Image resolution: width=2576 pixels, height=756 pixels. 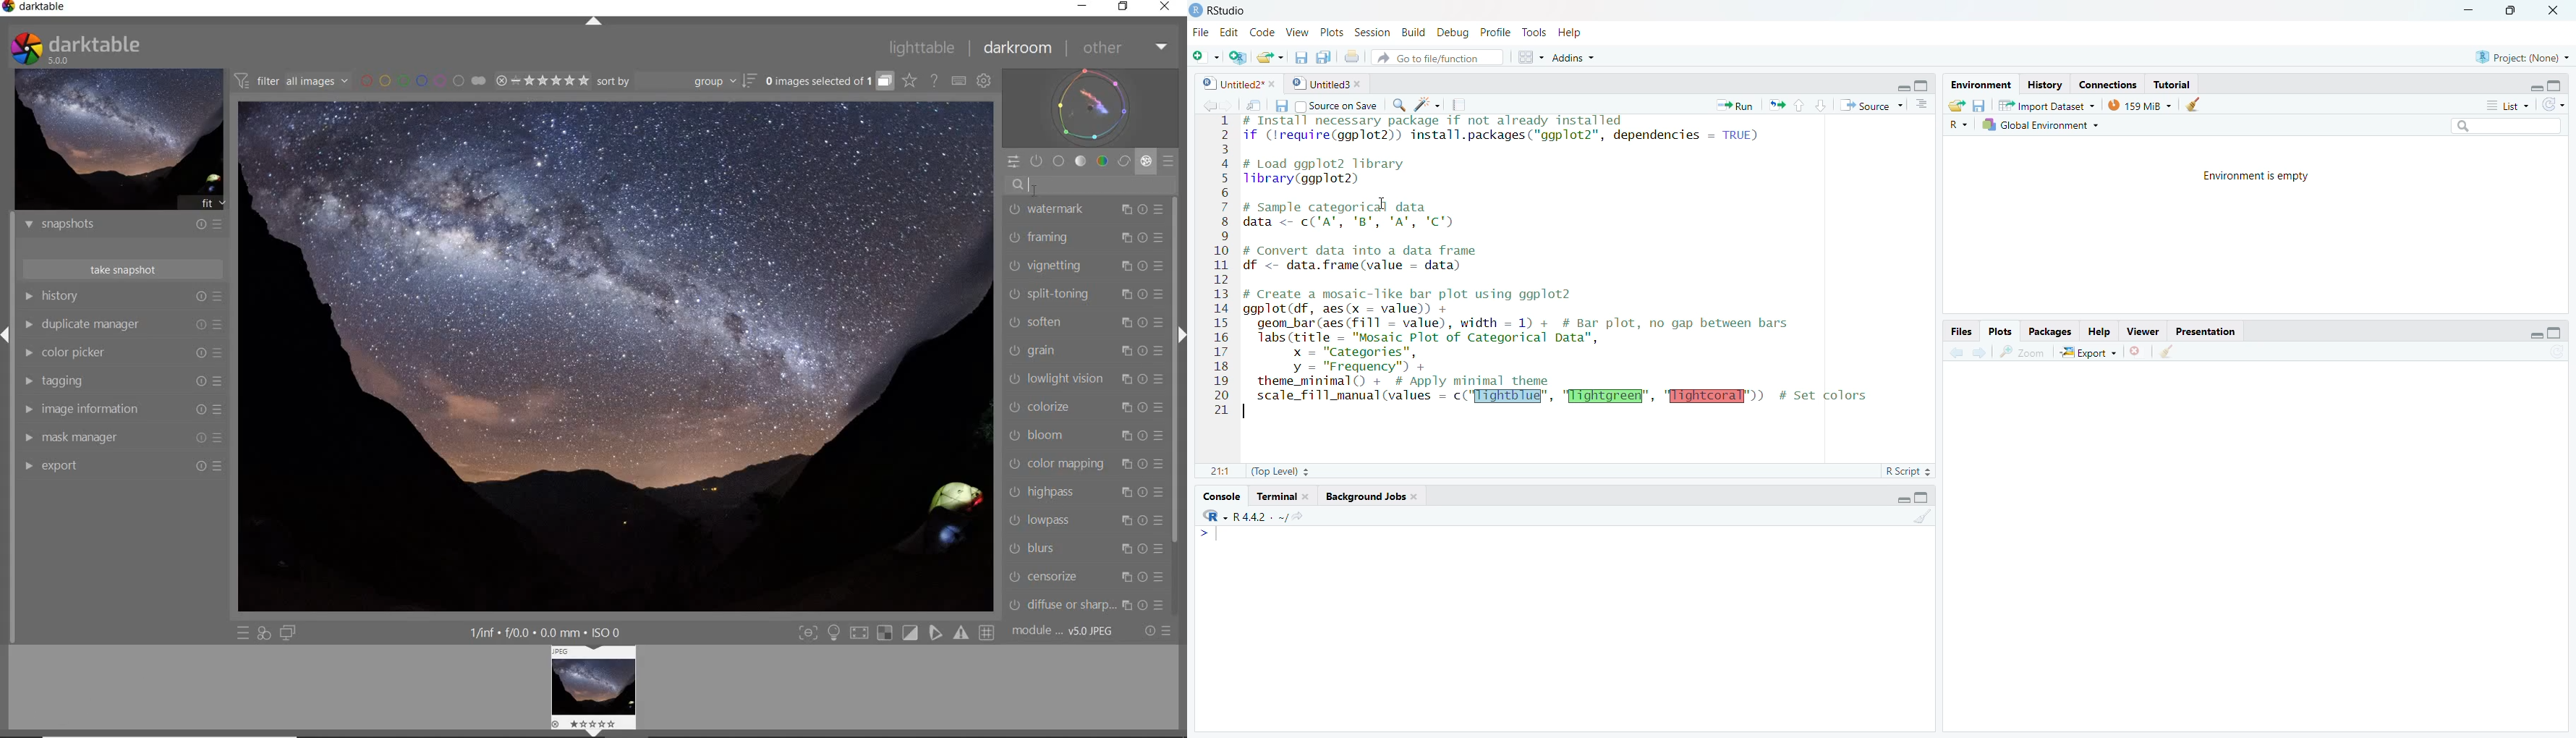 What do you see at coordinates (1175, 373) in the screenshot?
I see `SCROLLBAR` at bounding box center [1175, 373].